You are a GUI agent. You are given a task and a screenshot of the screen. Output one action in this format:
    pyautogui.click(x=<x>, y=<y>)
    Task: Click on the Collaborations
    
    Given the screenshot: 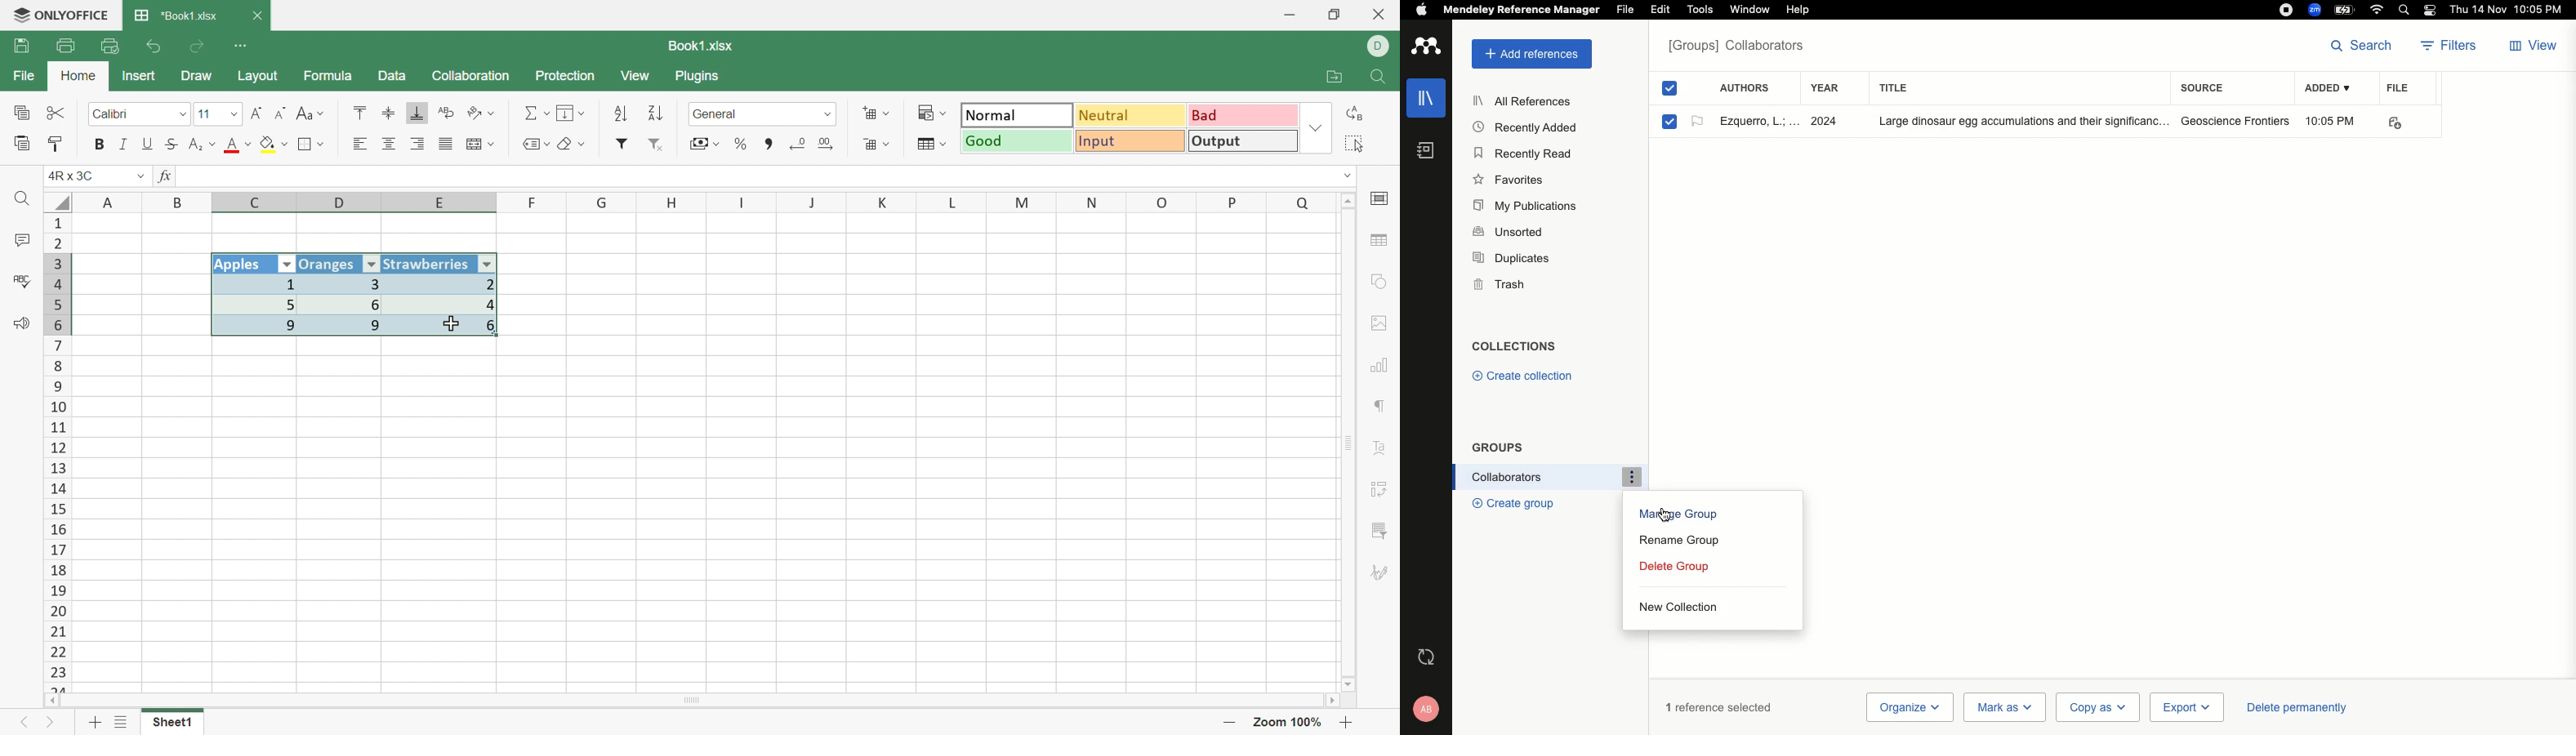 What is the action you would take?
    pyautogui.click(x=1544, y=477)
    